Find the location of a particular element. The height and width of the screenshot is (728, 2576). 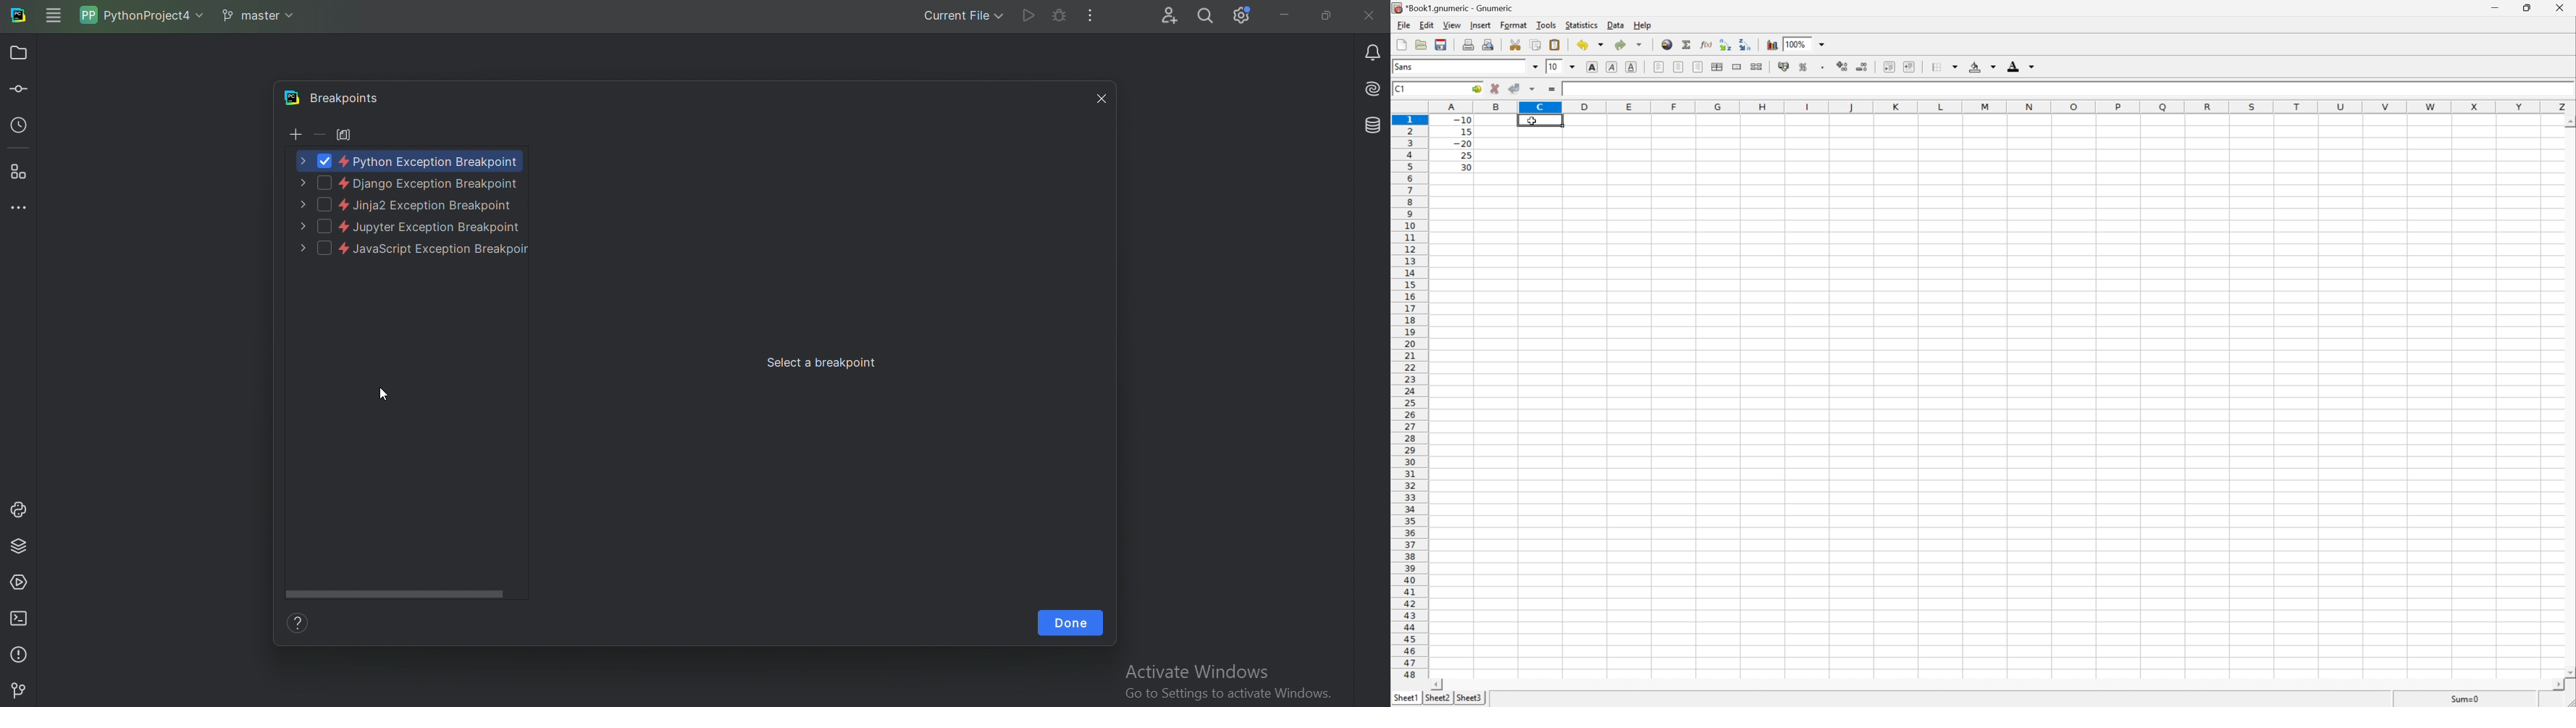

align right is located at coordinates (1698, 68).